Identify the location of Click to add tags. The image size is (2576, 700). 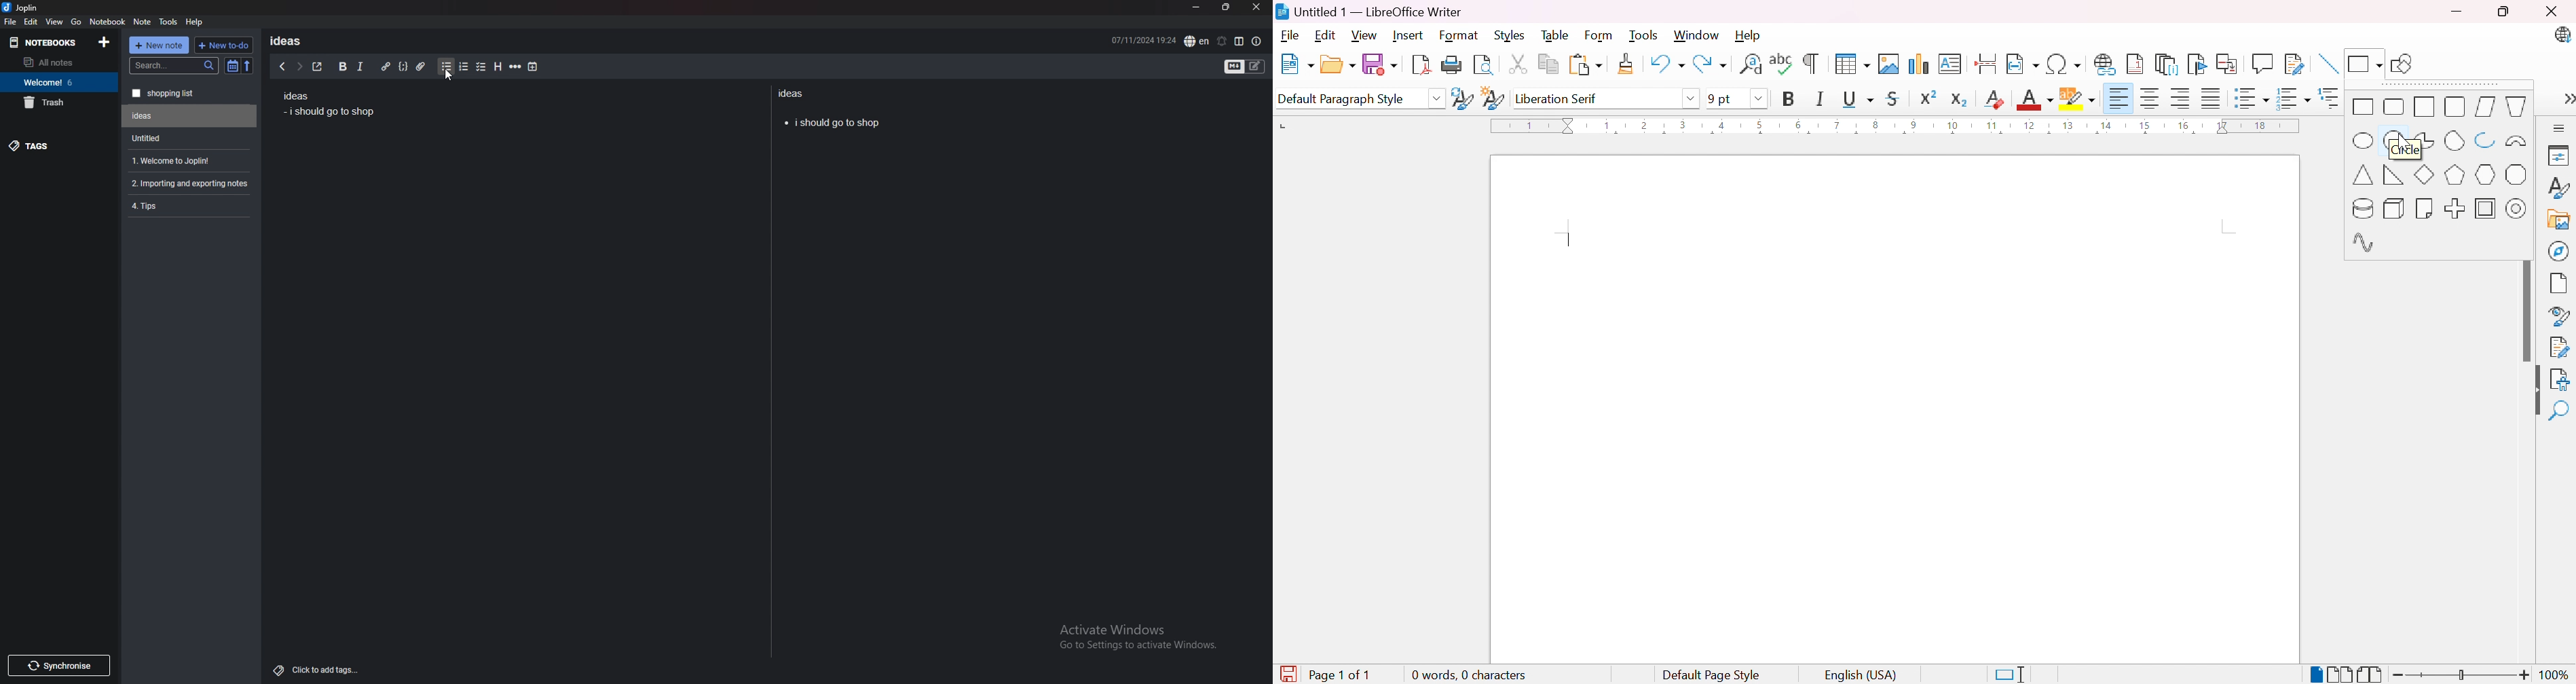
(319, 667).